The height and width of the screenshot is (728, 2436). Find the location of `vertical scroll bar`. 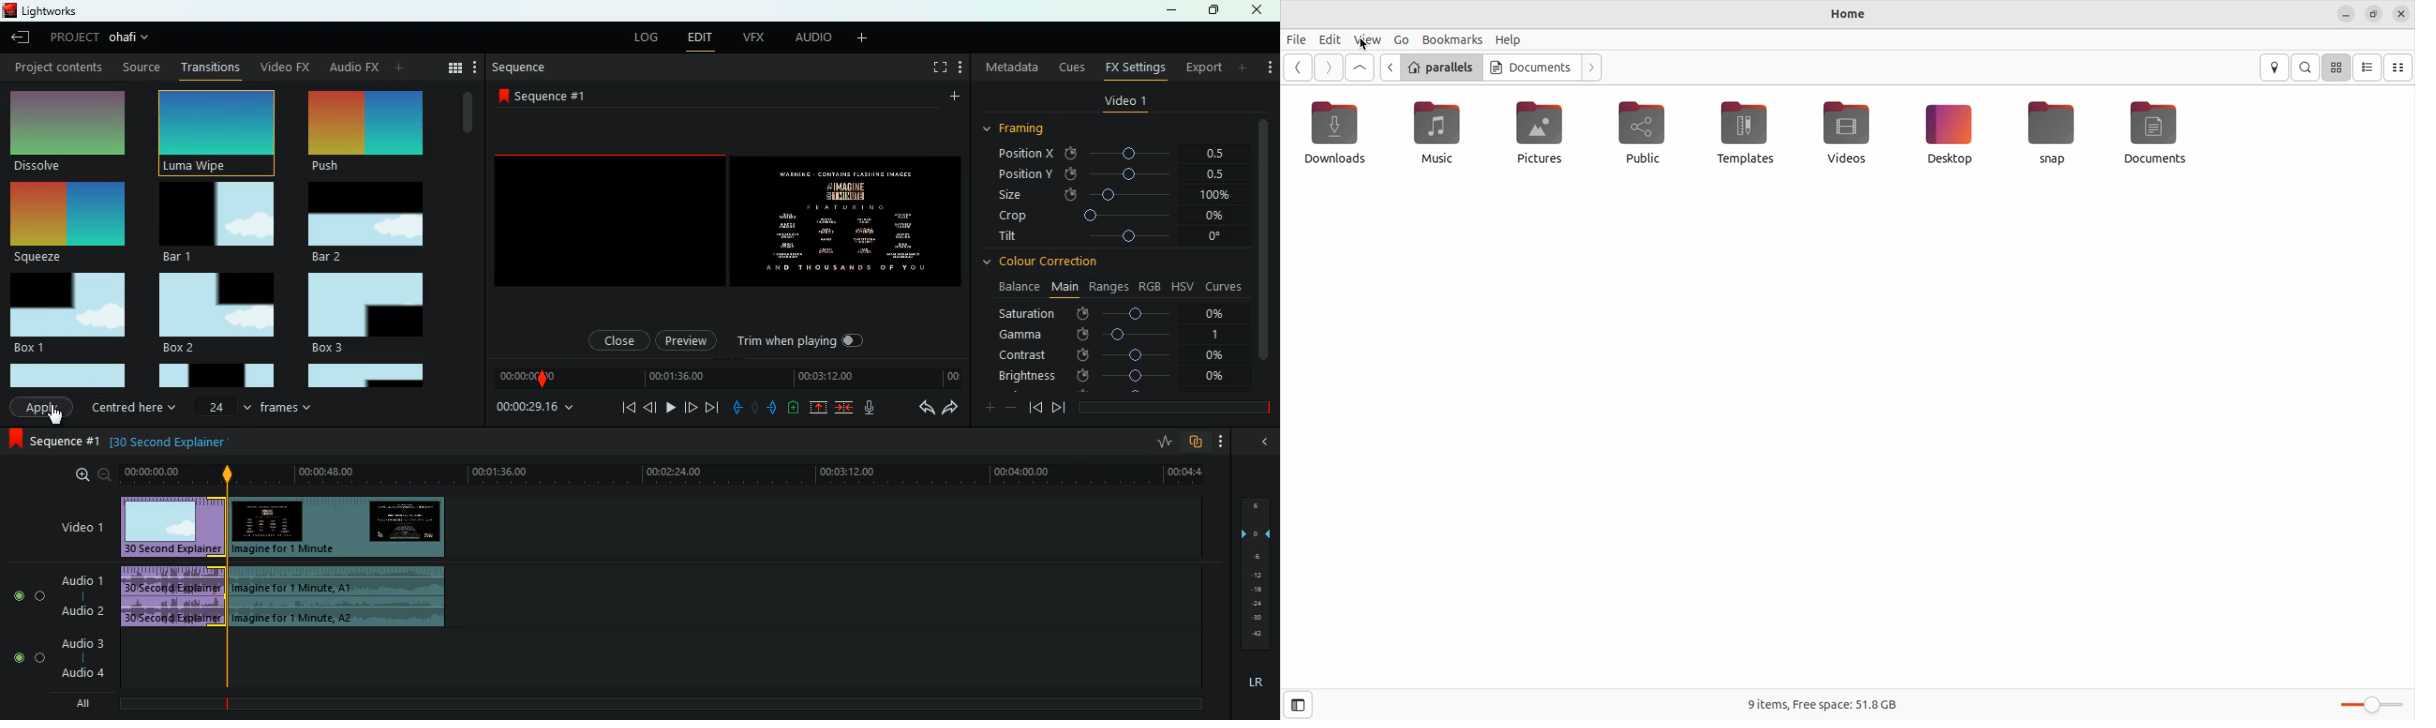

vertical scroll bar is located at coordinates (467, 238).